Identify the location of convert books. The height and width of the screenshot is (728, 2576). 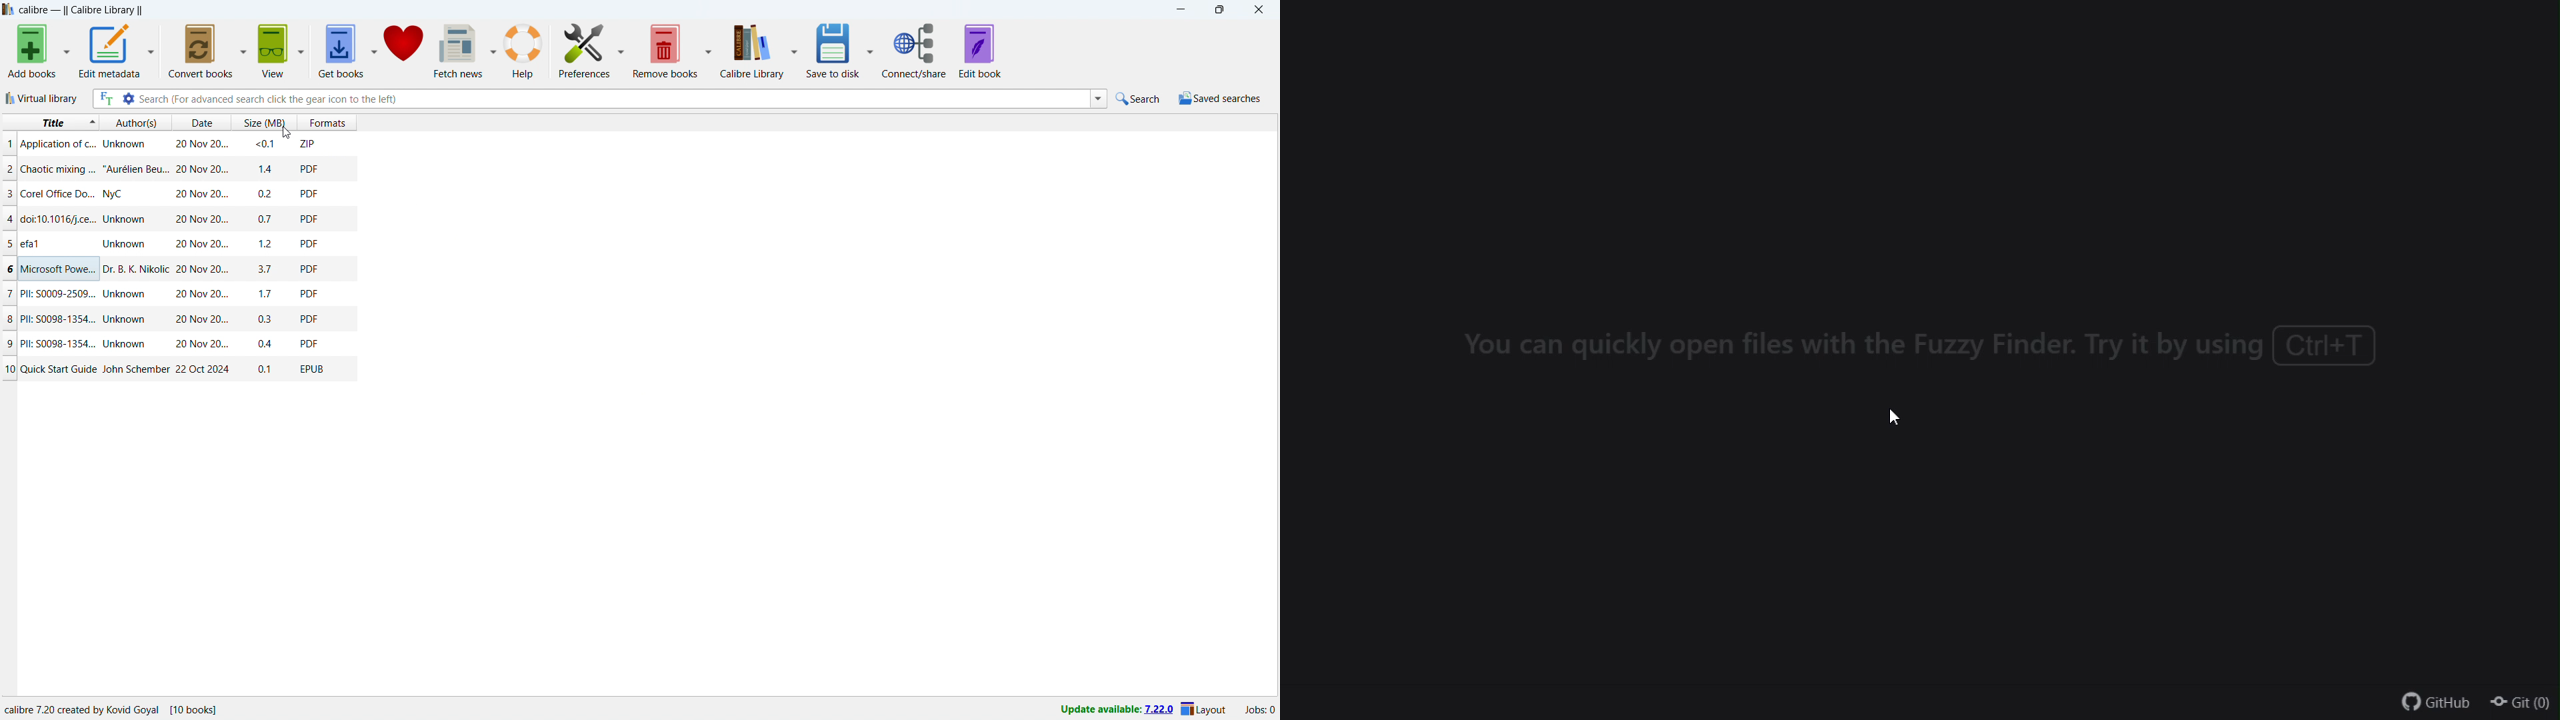
(201, 51).